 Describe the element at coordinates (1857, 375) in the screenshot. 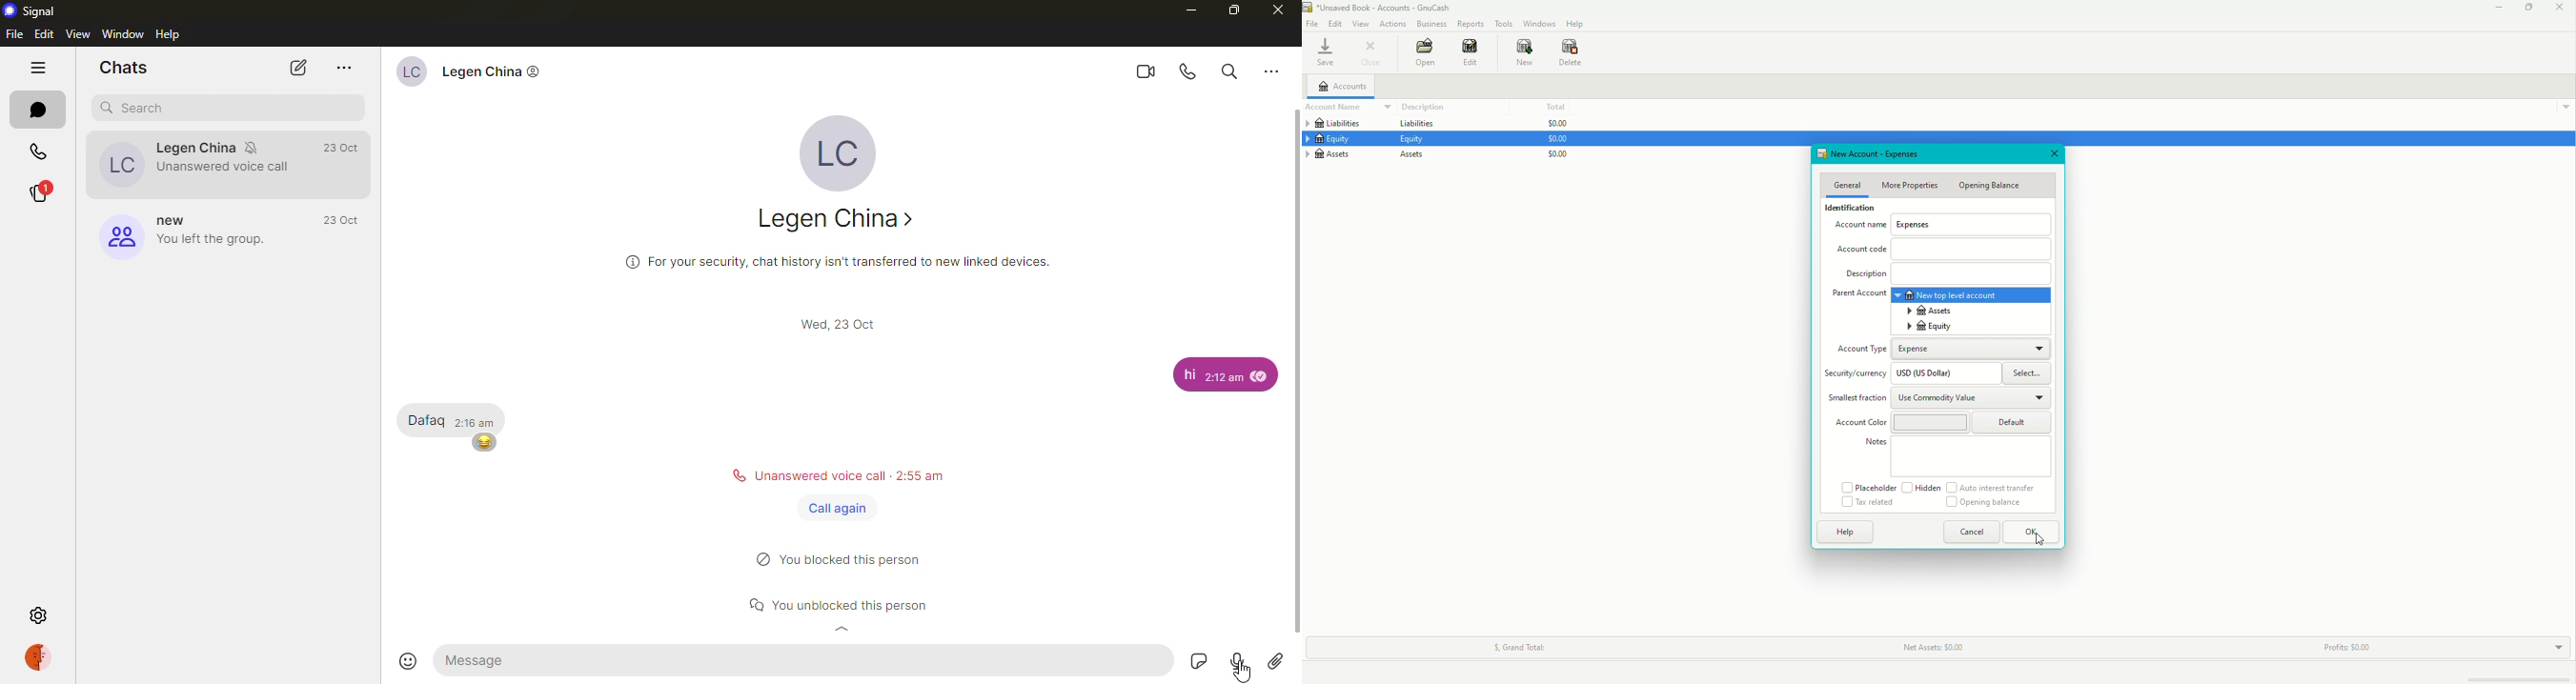

I see `Security/currency` at that location.